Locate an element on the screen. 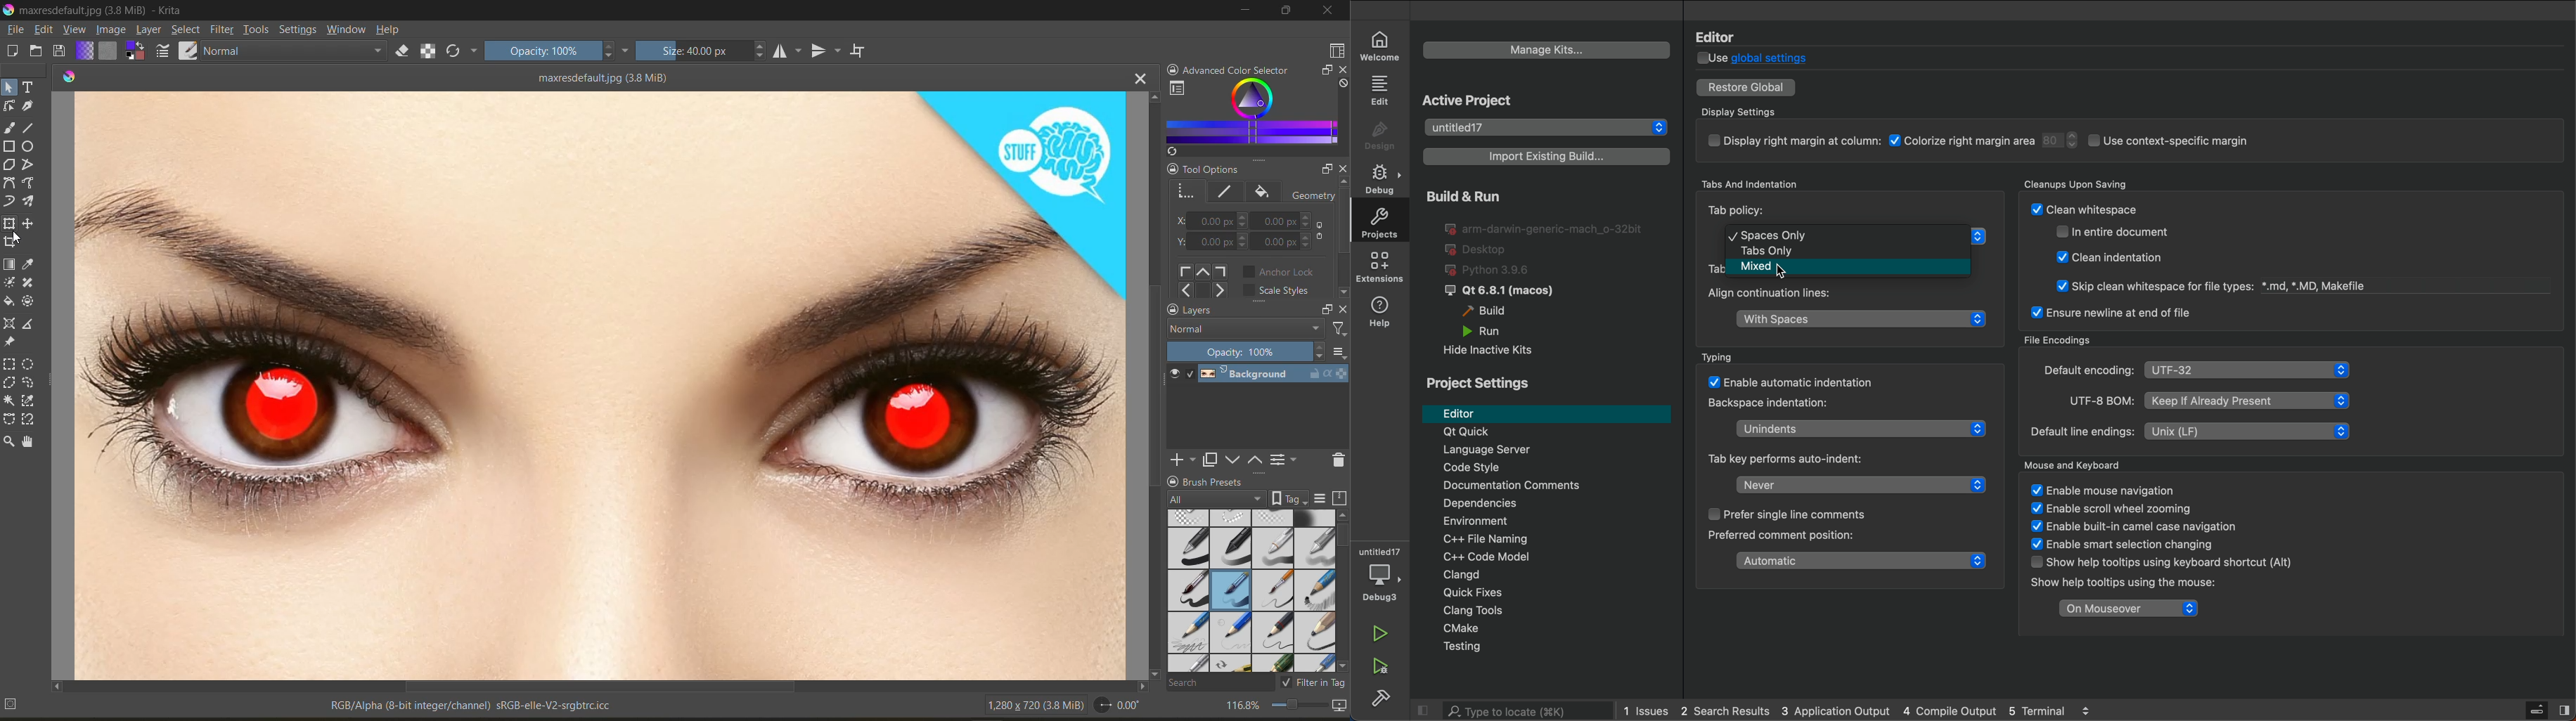  photo is located at coordinates (603, 381).